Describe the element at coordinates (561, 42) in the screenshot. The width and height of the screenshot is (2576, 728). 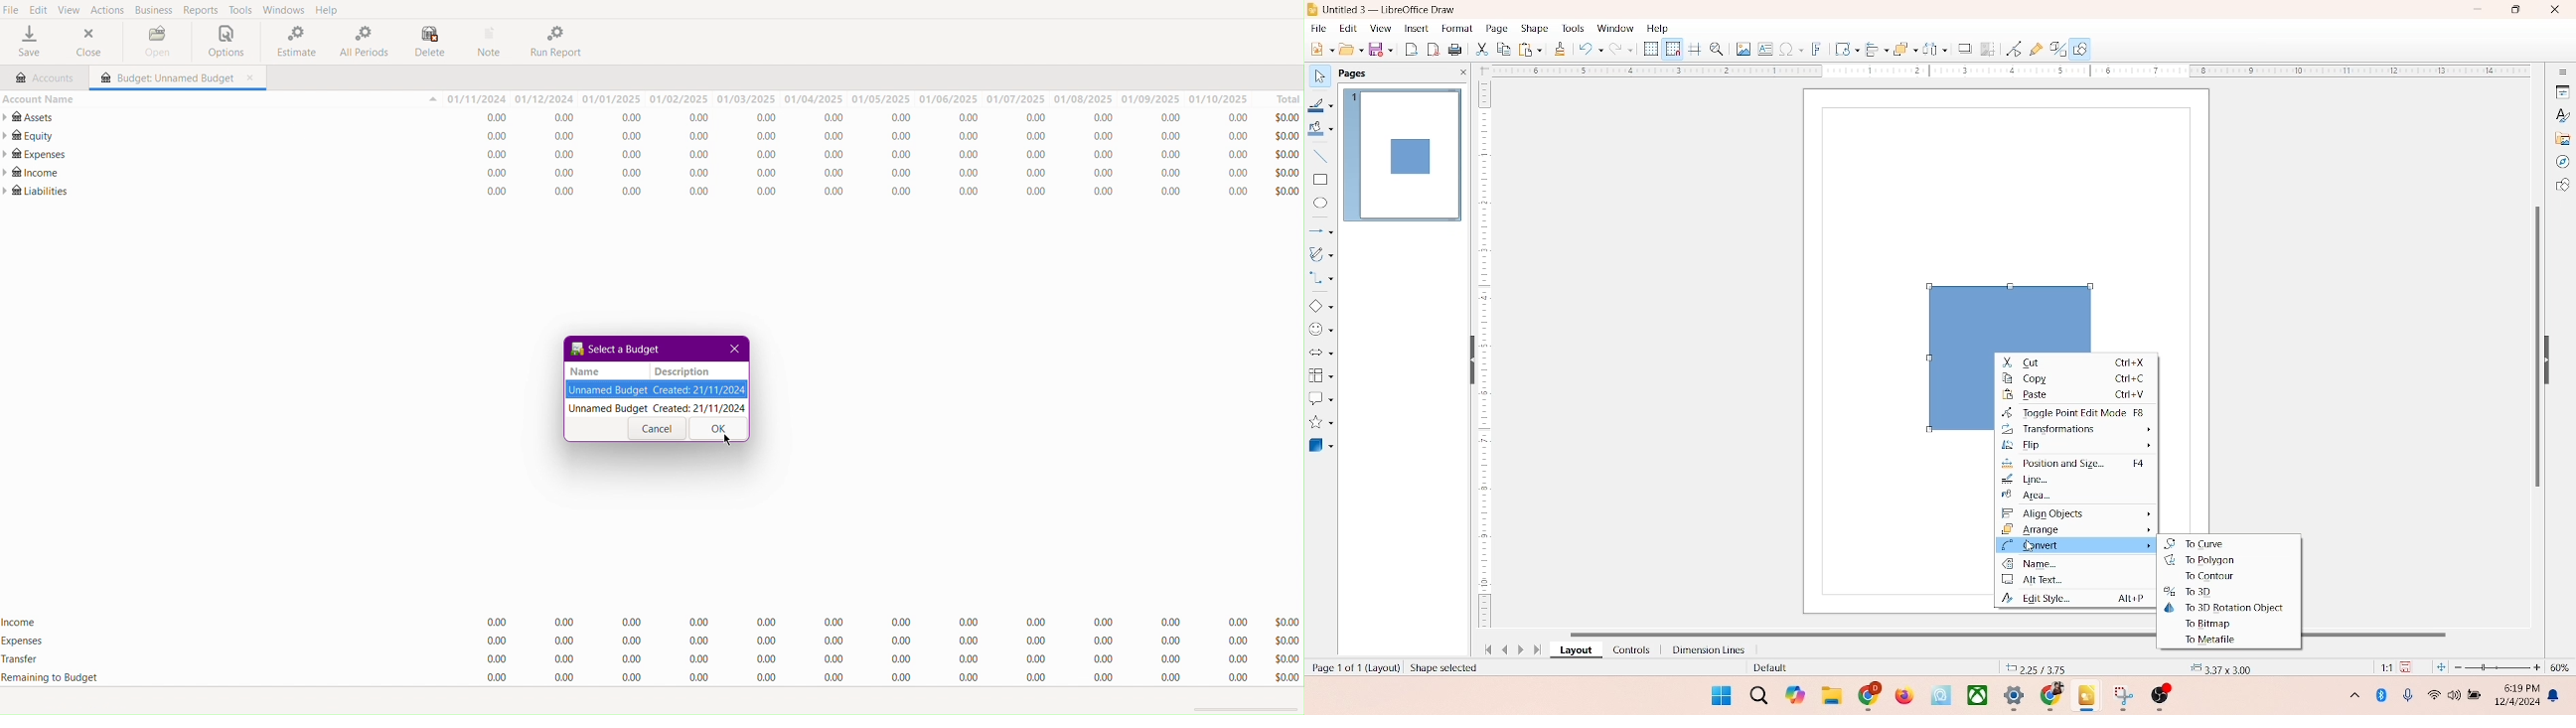
I see `Run Report` at that location.